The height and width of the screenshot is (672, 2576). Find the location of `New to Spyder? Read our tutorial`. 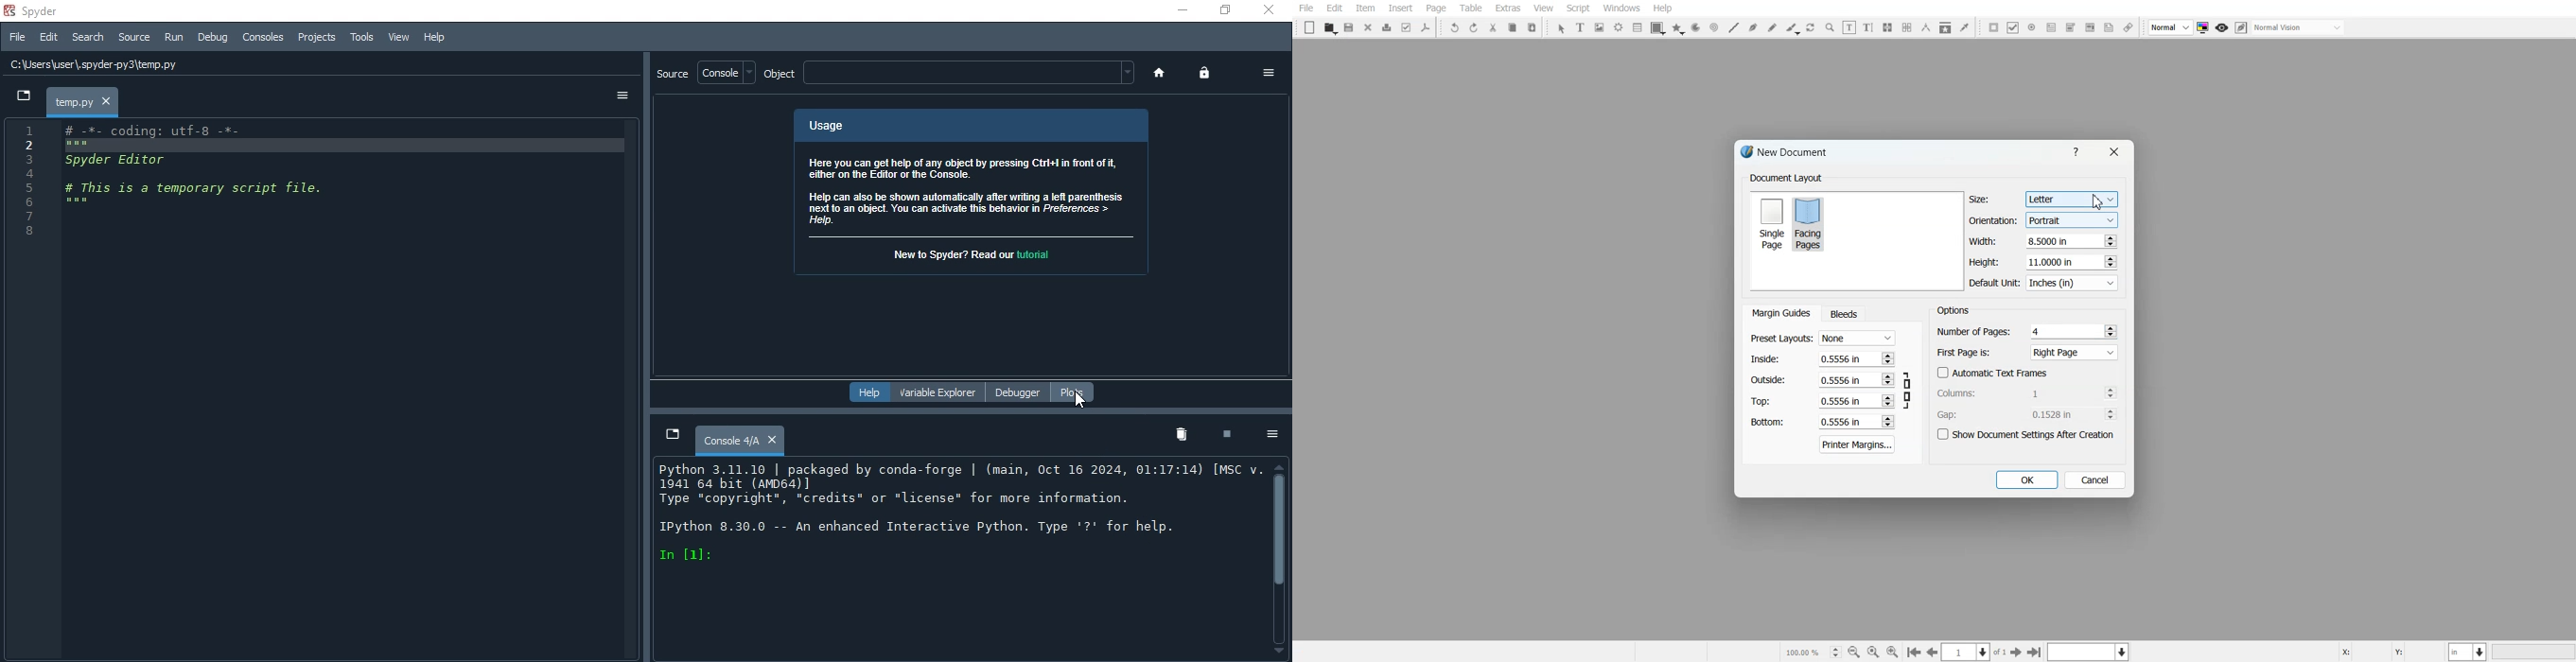

New to Spyder? Read our tutorial is located at coordinates (969, 254).